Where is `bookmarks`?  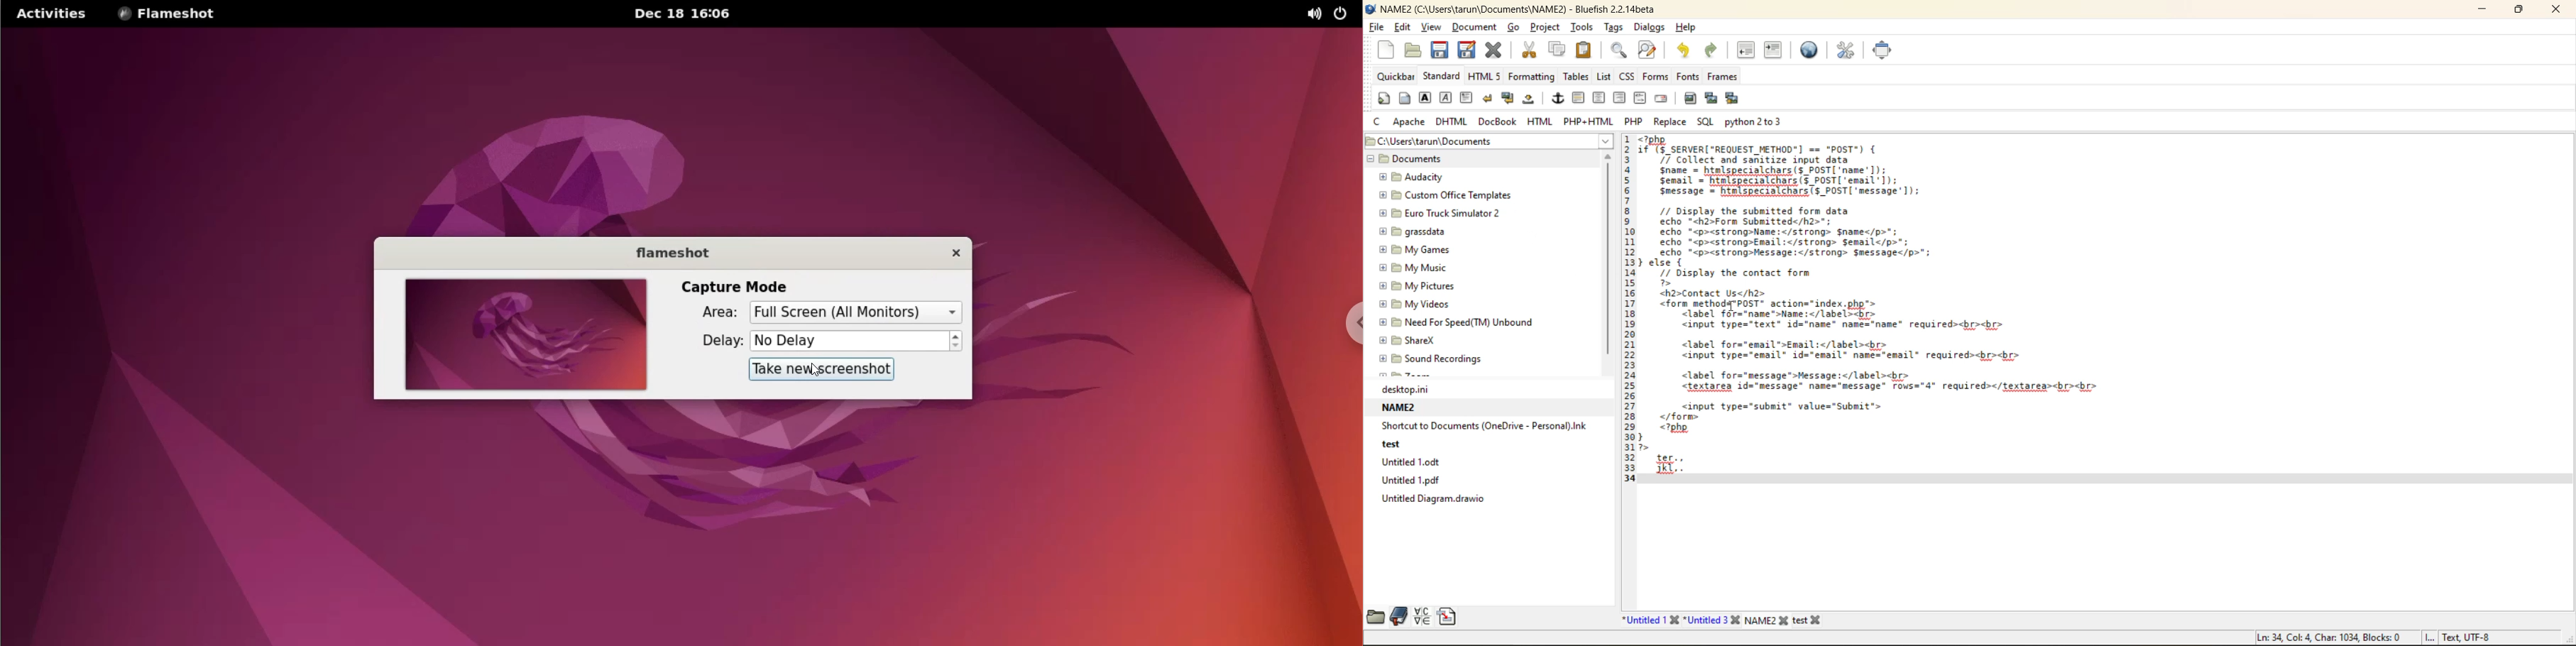 bookmarks is located at coordinates (1400, 616).